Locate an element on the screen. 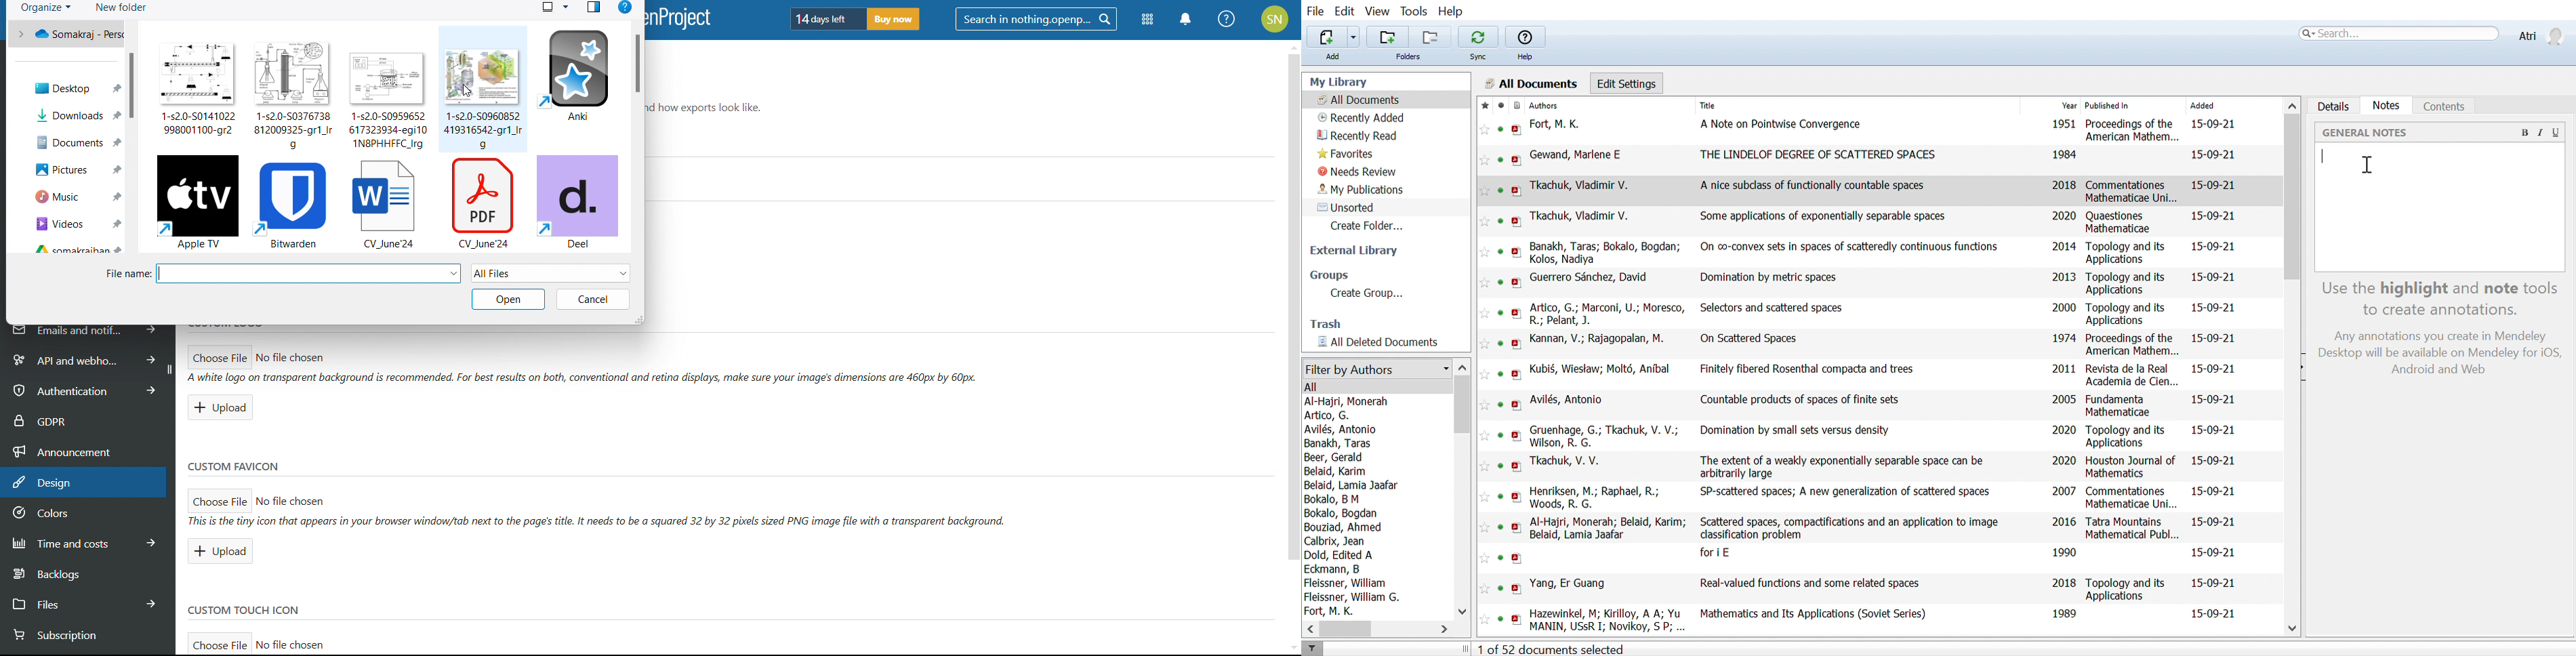 Image resolution: width=2576 pixels, height=672 pixels. Yang, Er Guang is located at coordinates (1570, 584).